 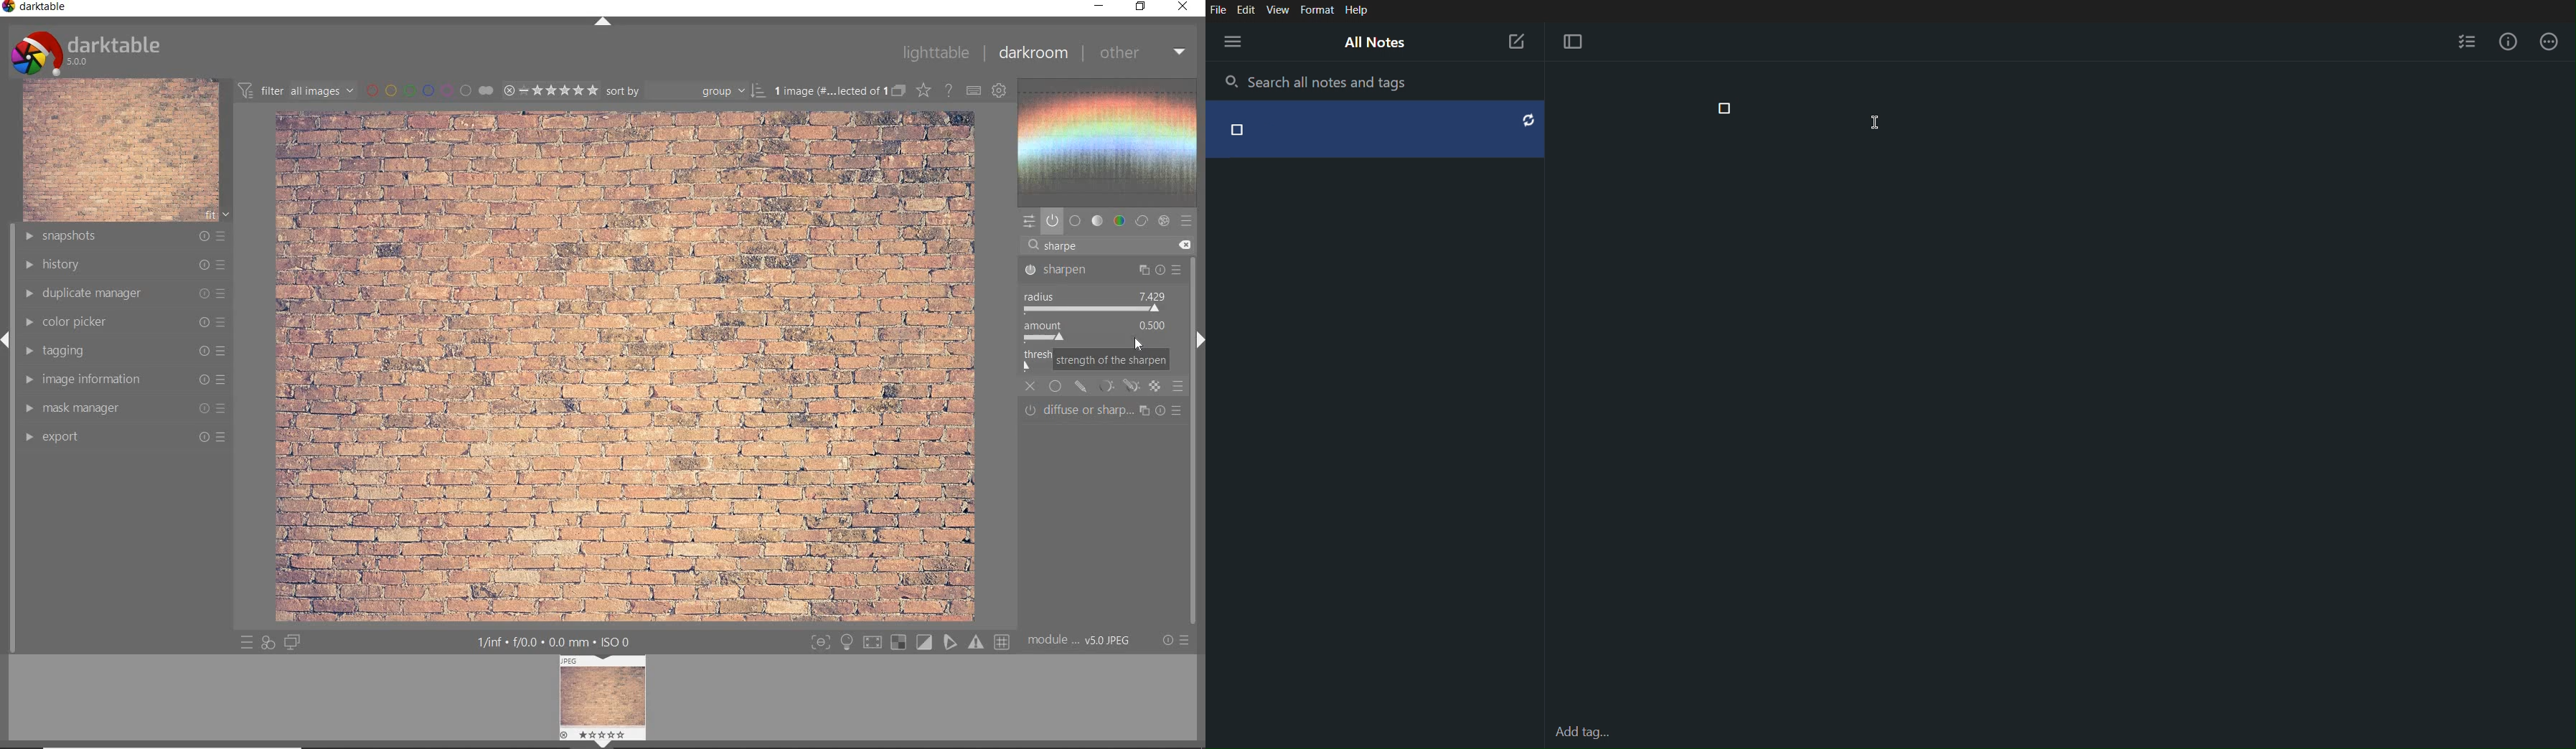 I want to click on 1/inf f/0.0 0.0 mm ISO 0, so click(x=554, y=641).